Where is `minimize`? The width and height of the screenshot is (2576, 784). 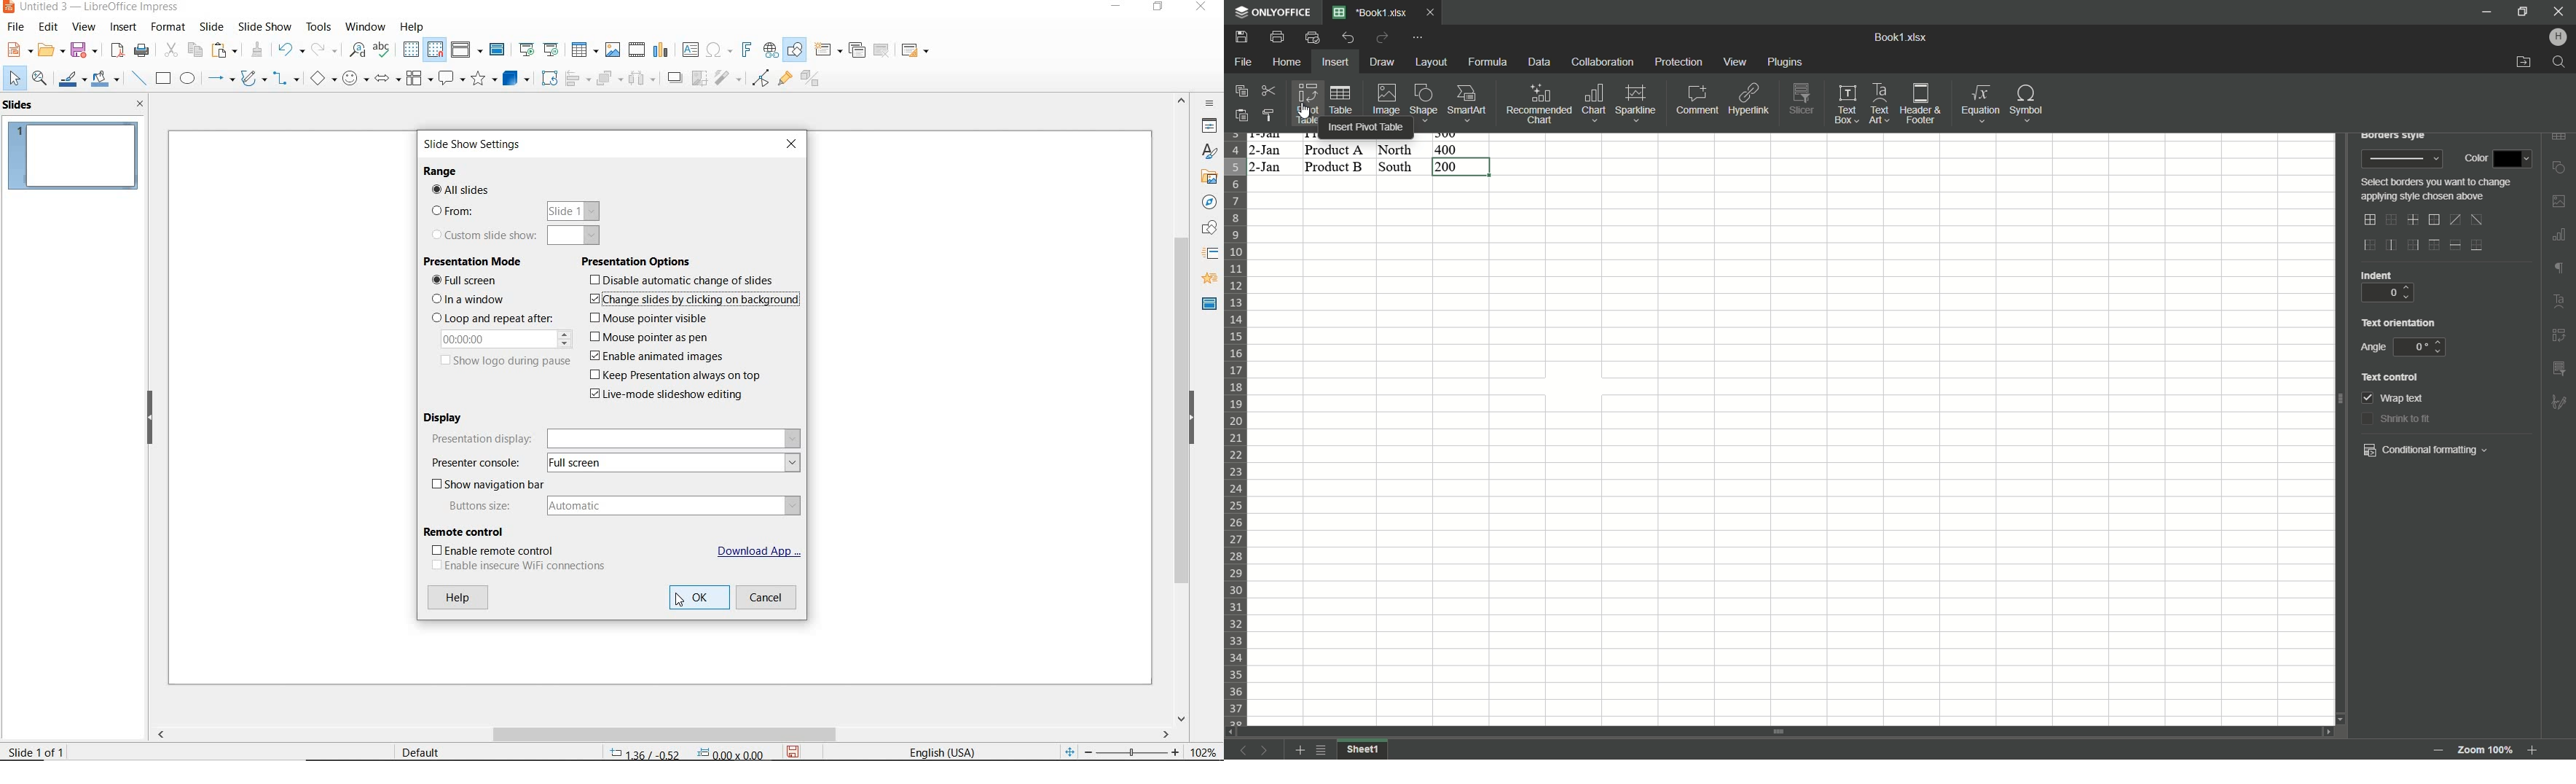
minimize is located at coordinates (2486, 12).